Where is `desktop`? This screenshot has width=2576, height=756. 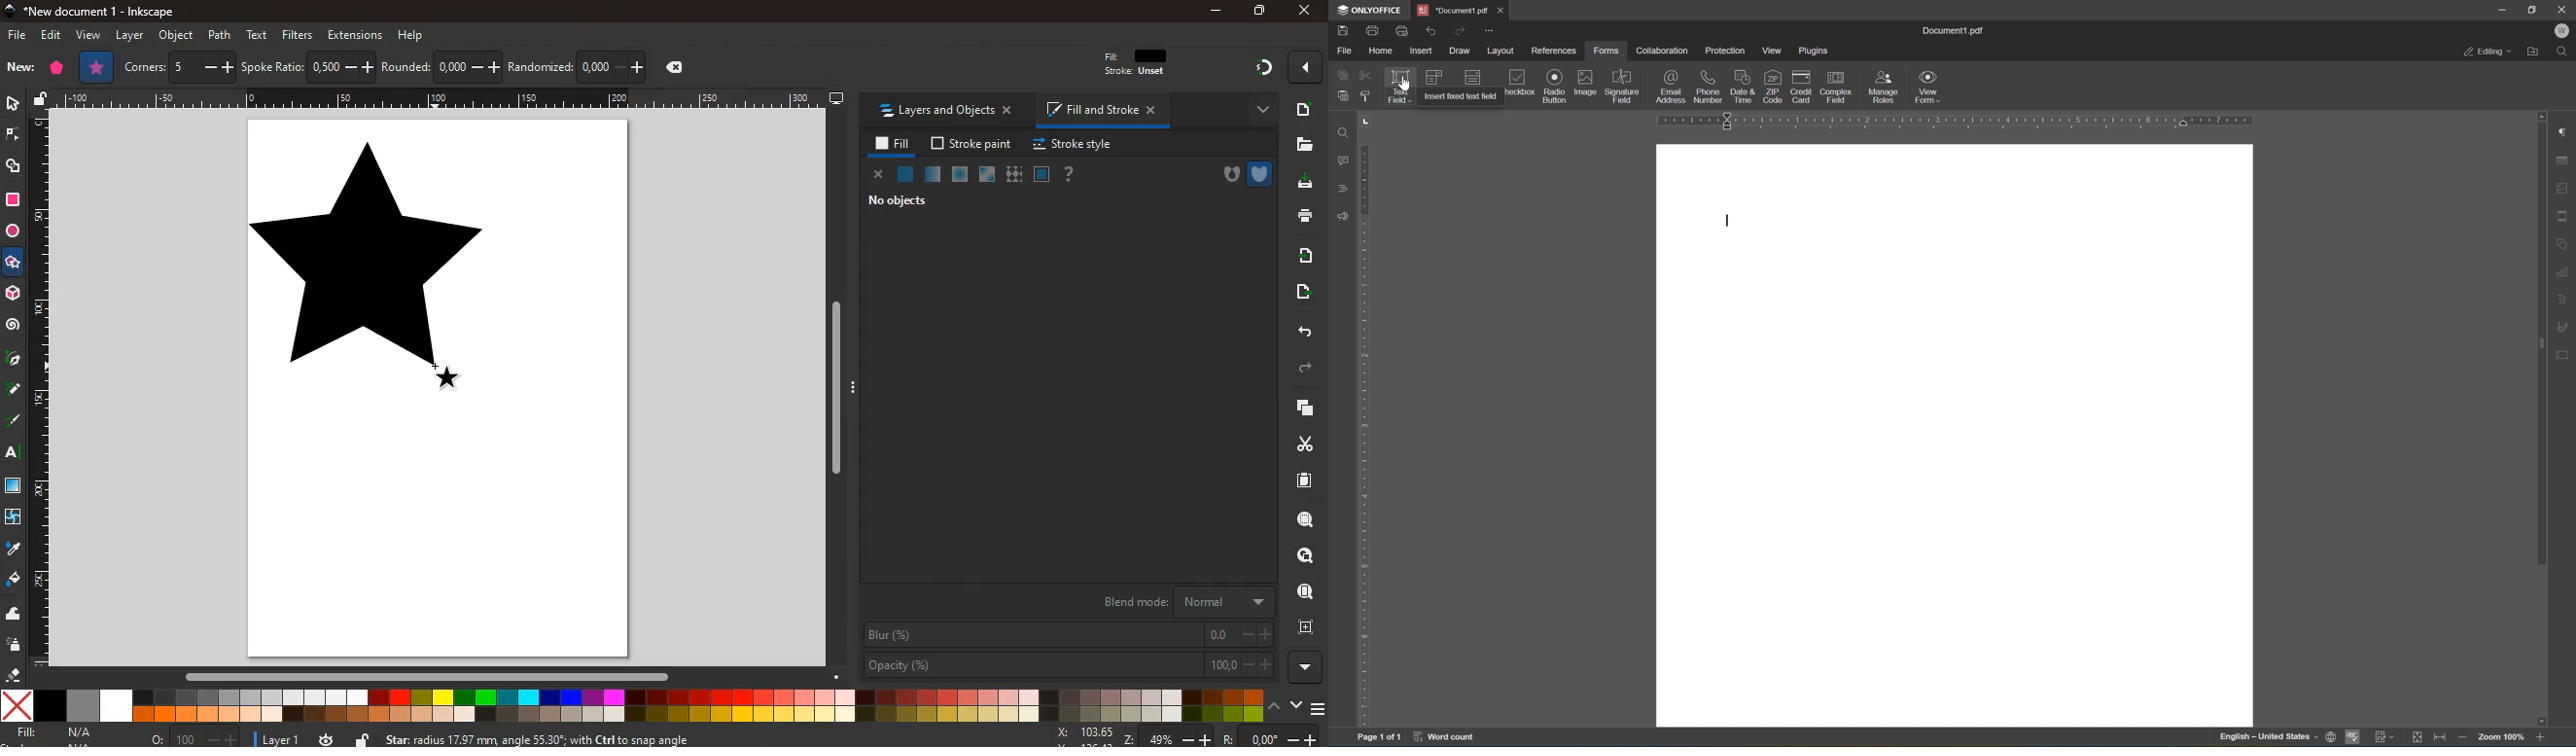 desktop is located at coordinates (836, 96).